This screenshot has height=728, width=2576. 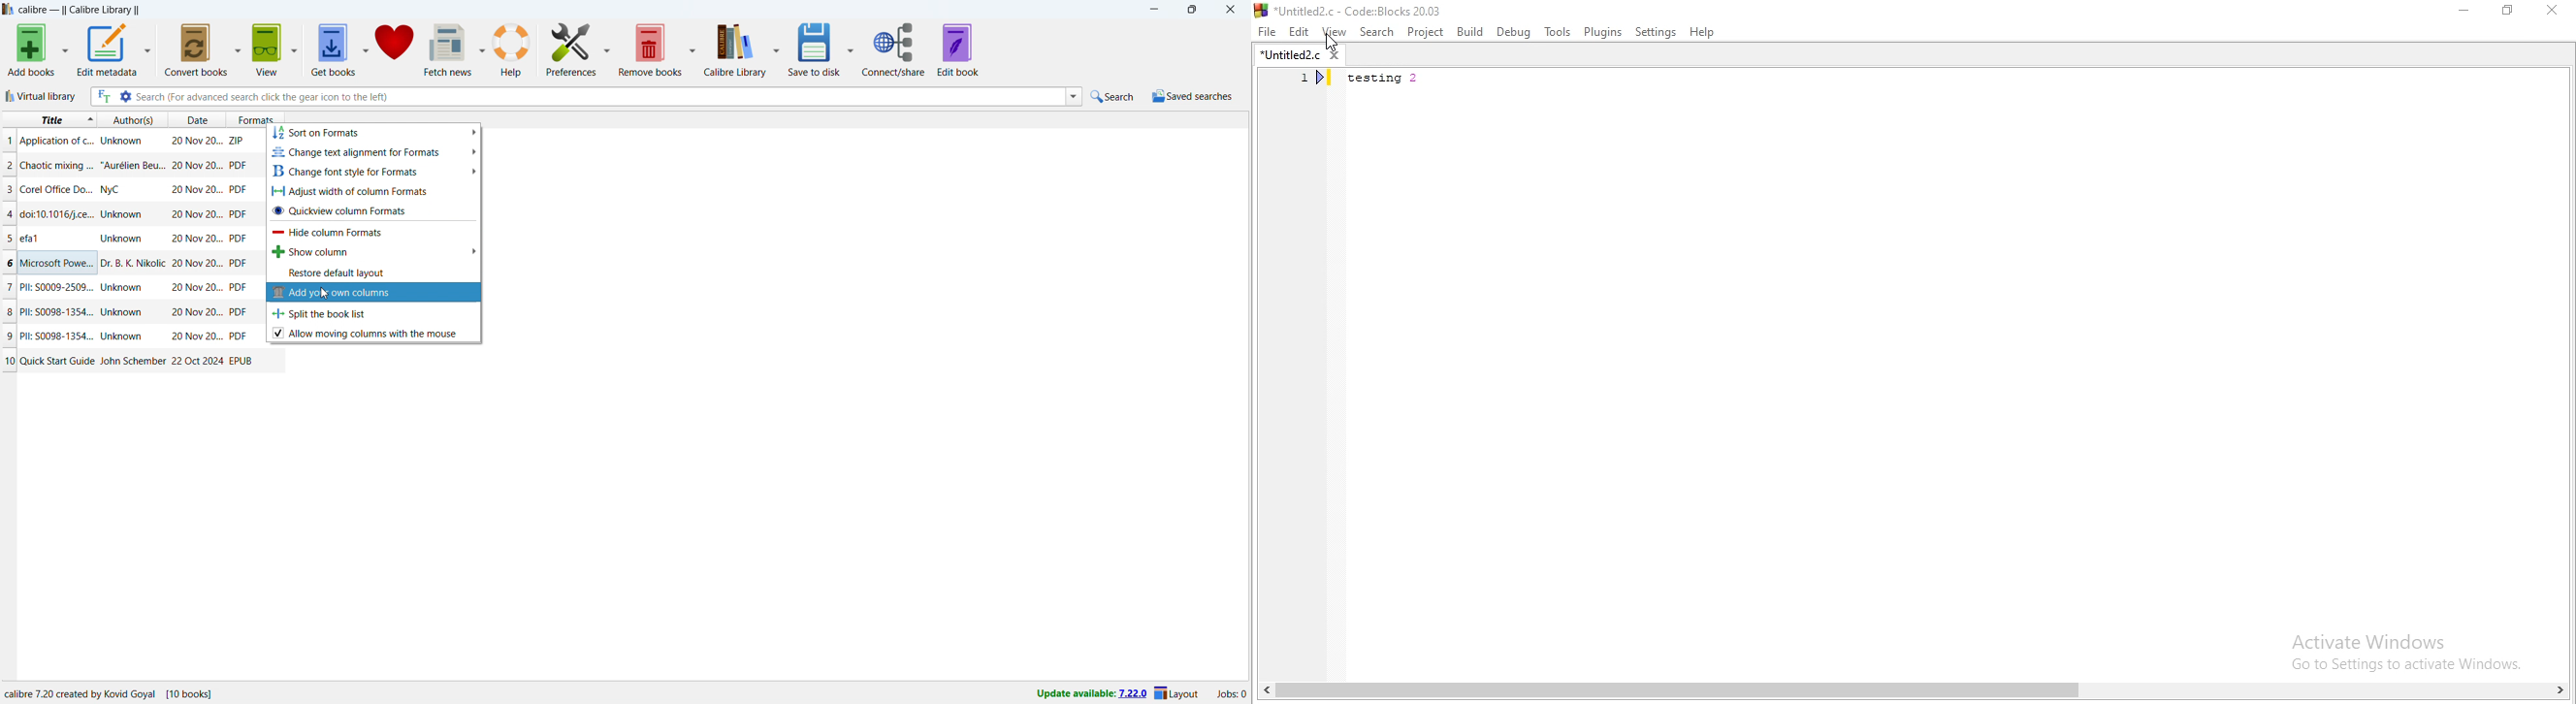 I want to click on title, so click(x=57, y=264).